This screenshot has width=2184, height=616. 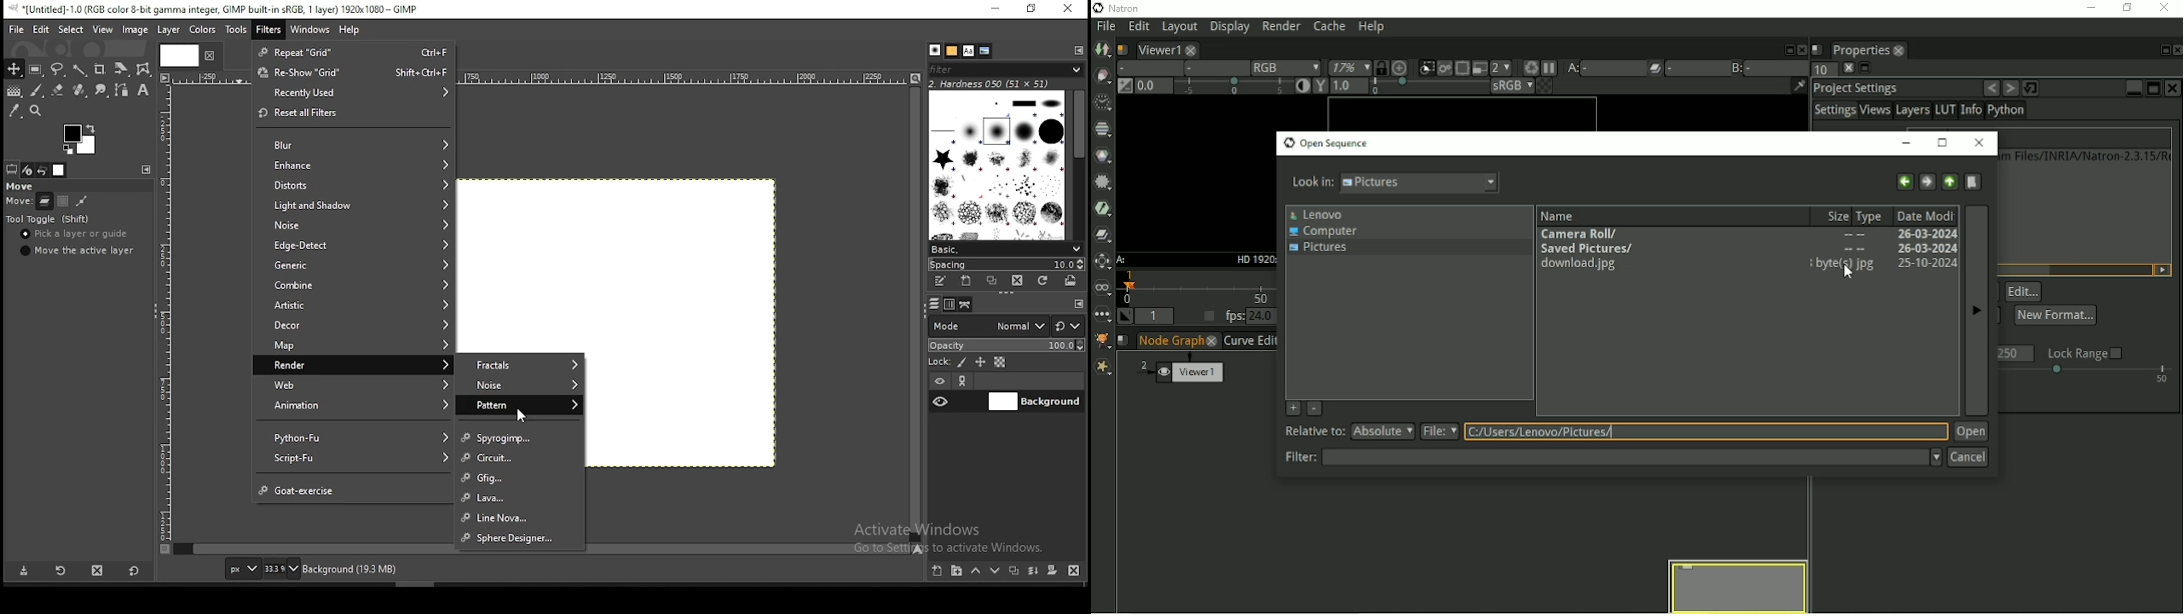 What do you see at coordinates (350, 568) in the screenshot?
I see `background (19.3mb)` at bounding box center [350, 568].